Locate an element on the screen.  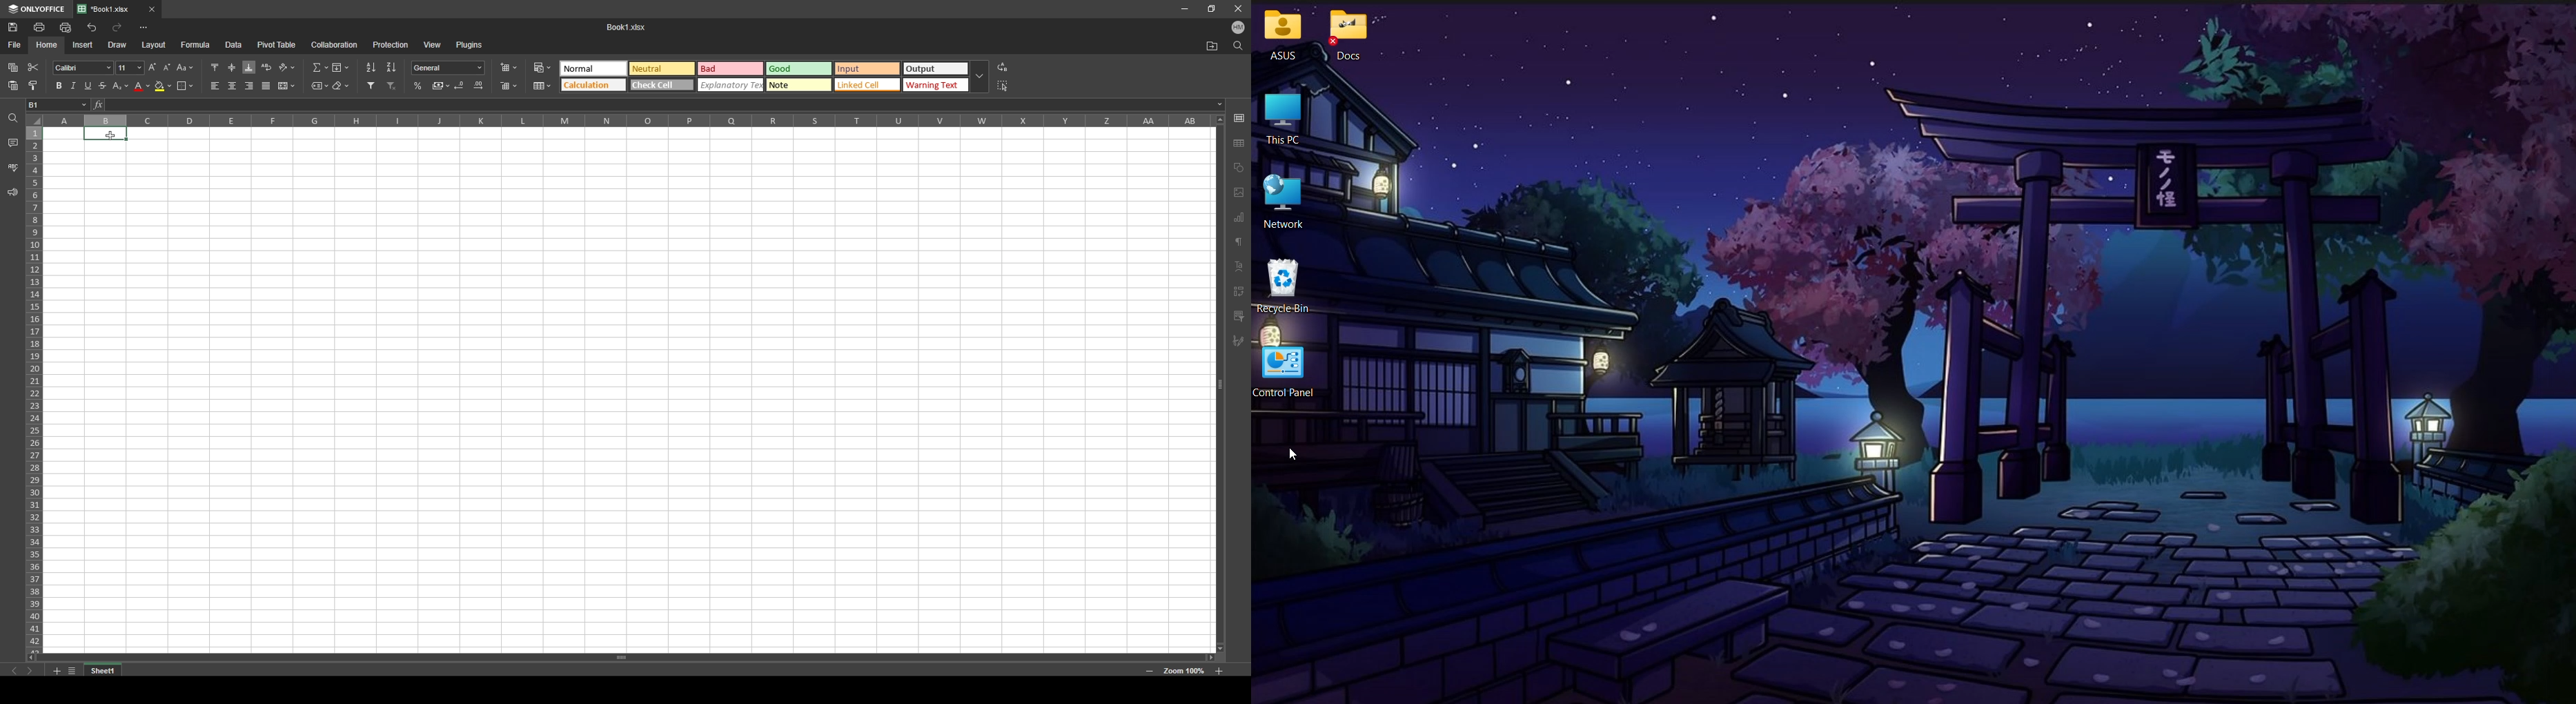
increment font size is located at coordinates (151, 68).